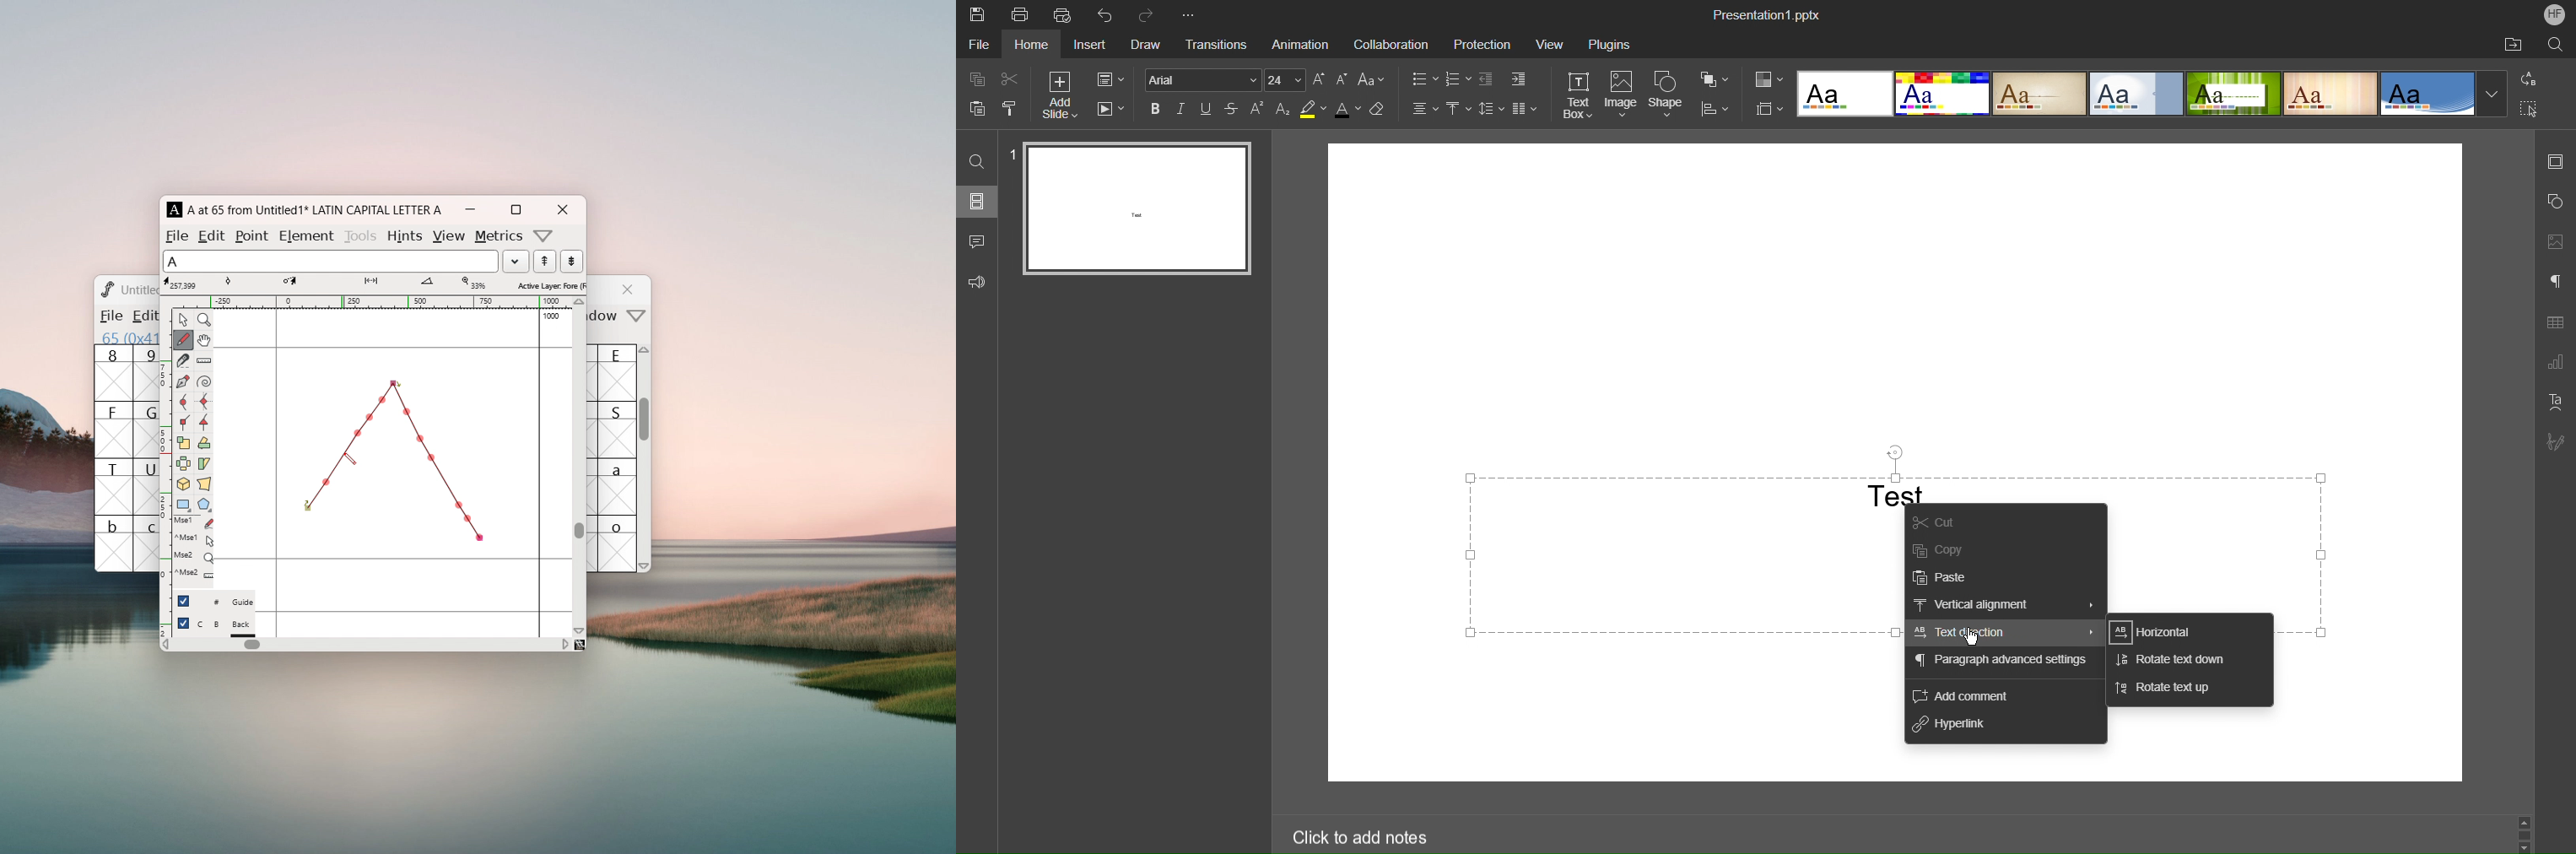 The width and height of the screenshot is (2576, 868). Describe the element at coordinates (434, 283) in the screenshot. I see `angle` at that location.